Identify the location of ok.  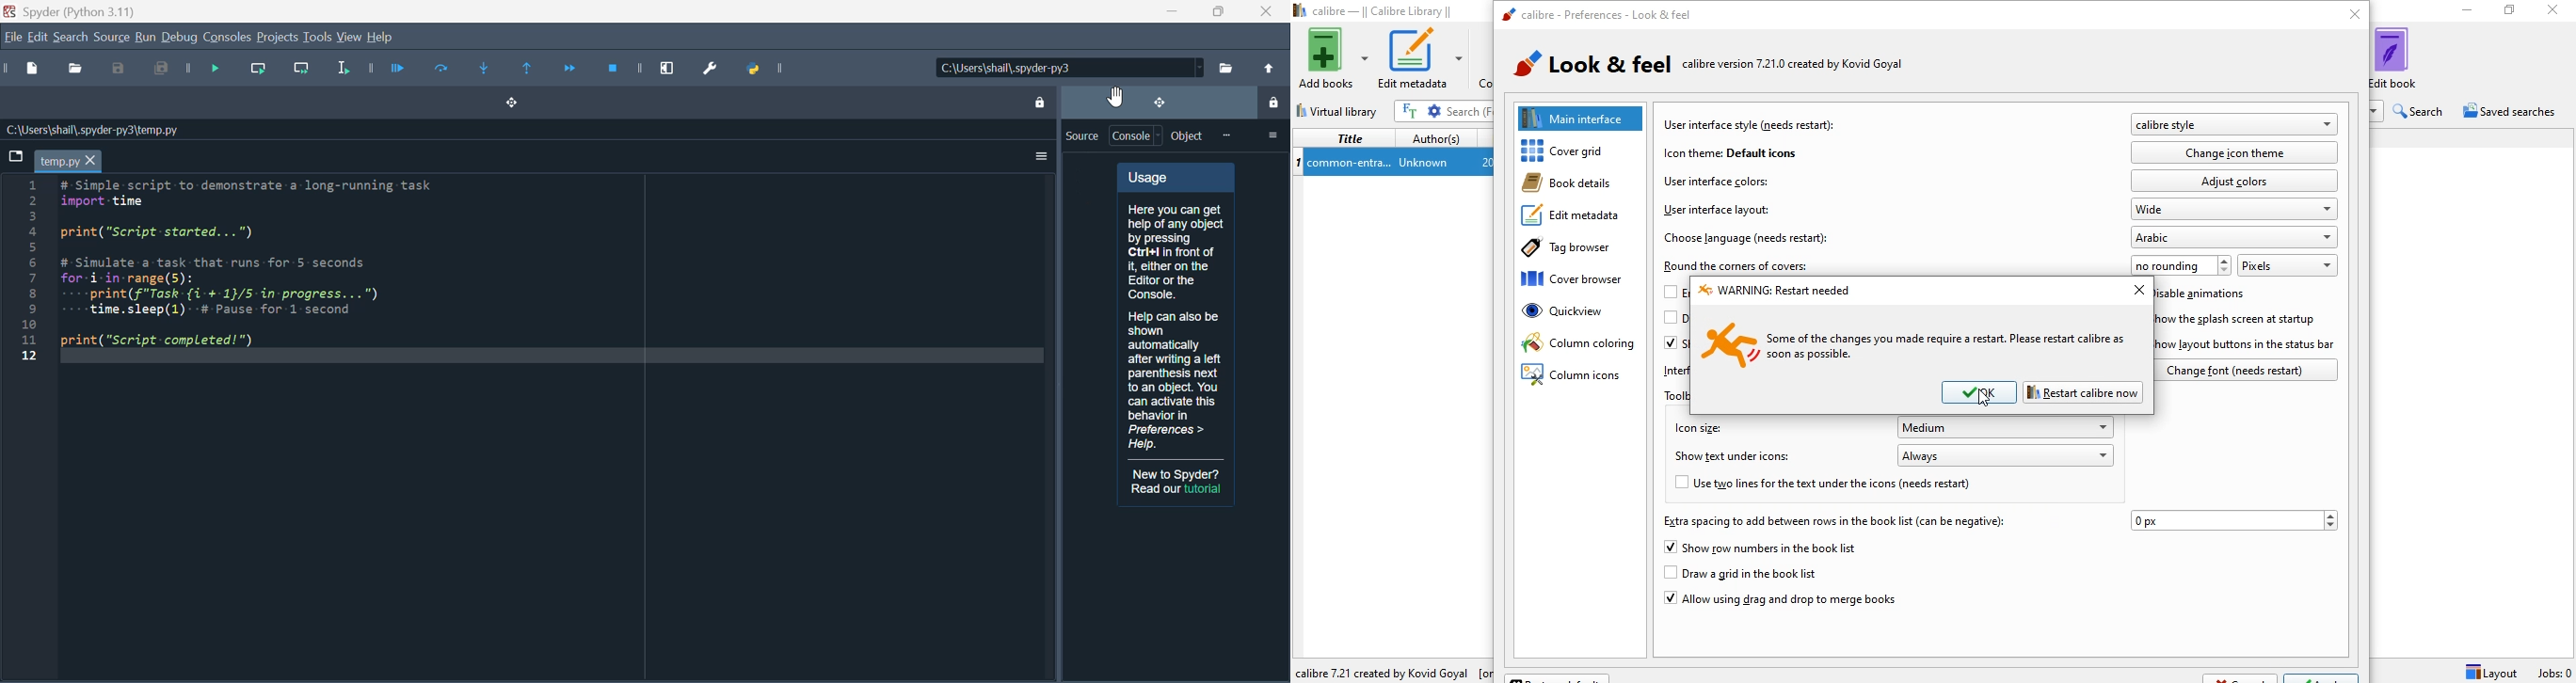
(1980, 392).